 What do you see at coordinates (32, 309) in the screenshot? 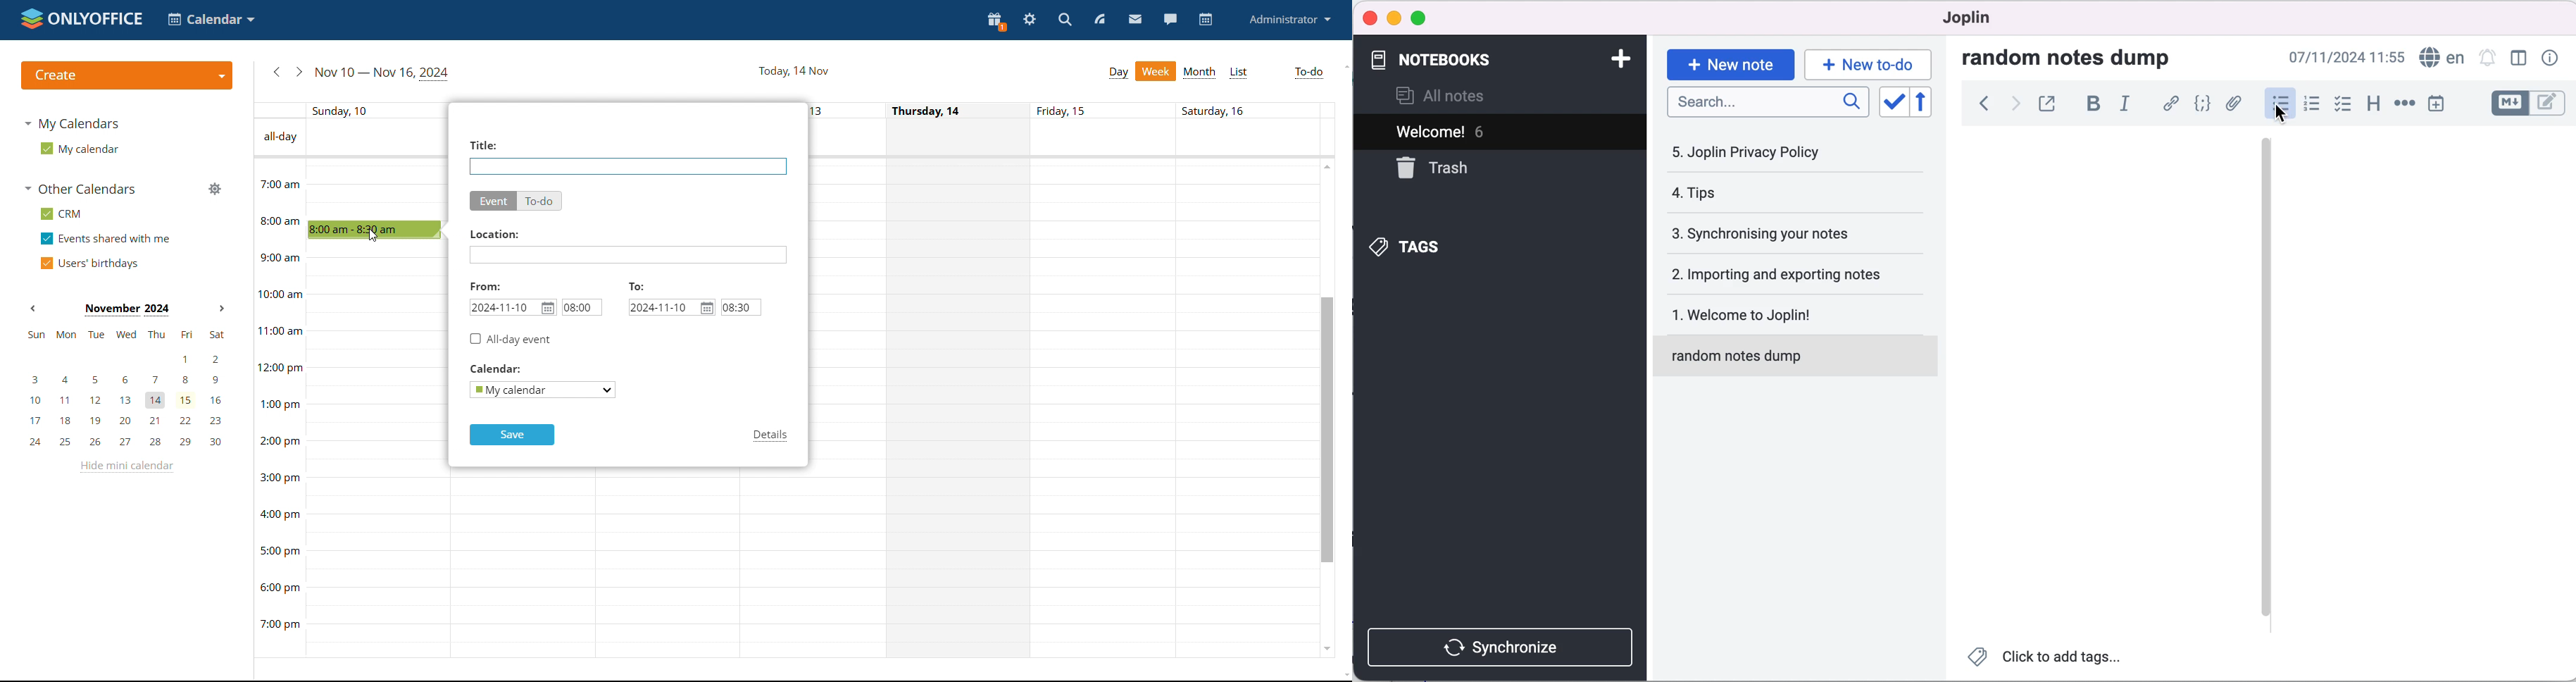
I see `previous month` at bounding box center [32, 309].